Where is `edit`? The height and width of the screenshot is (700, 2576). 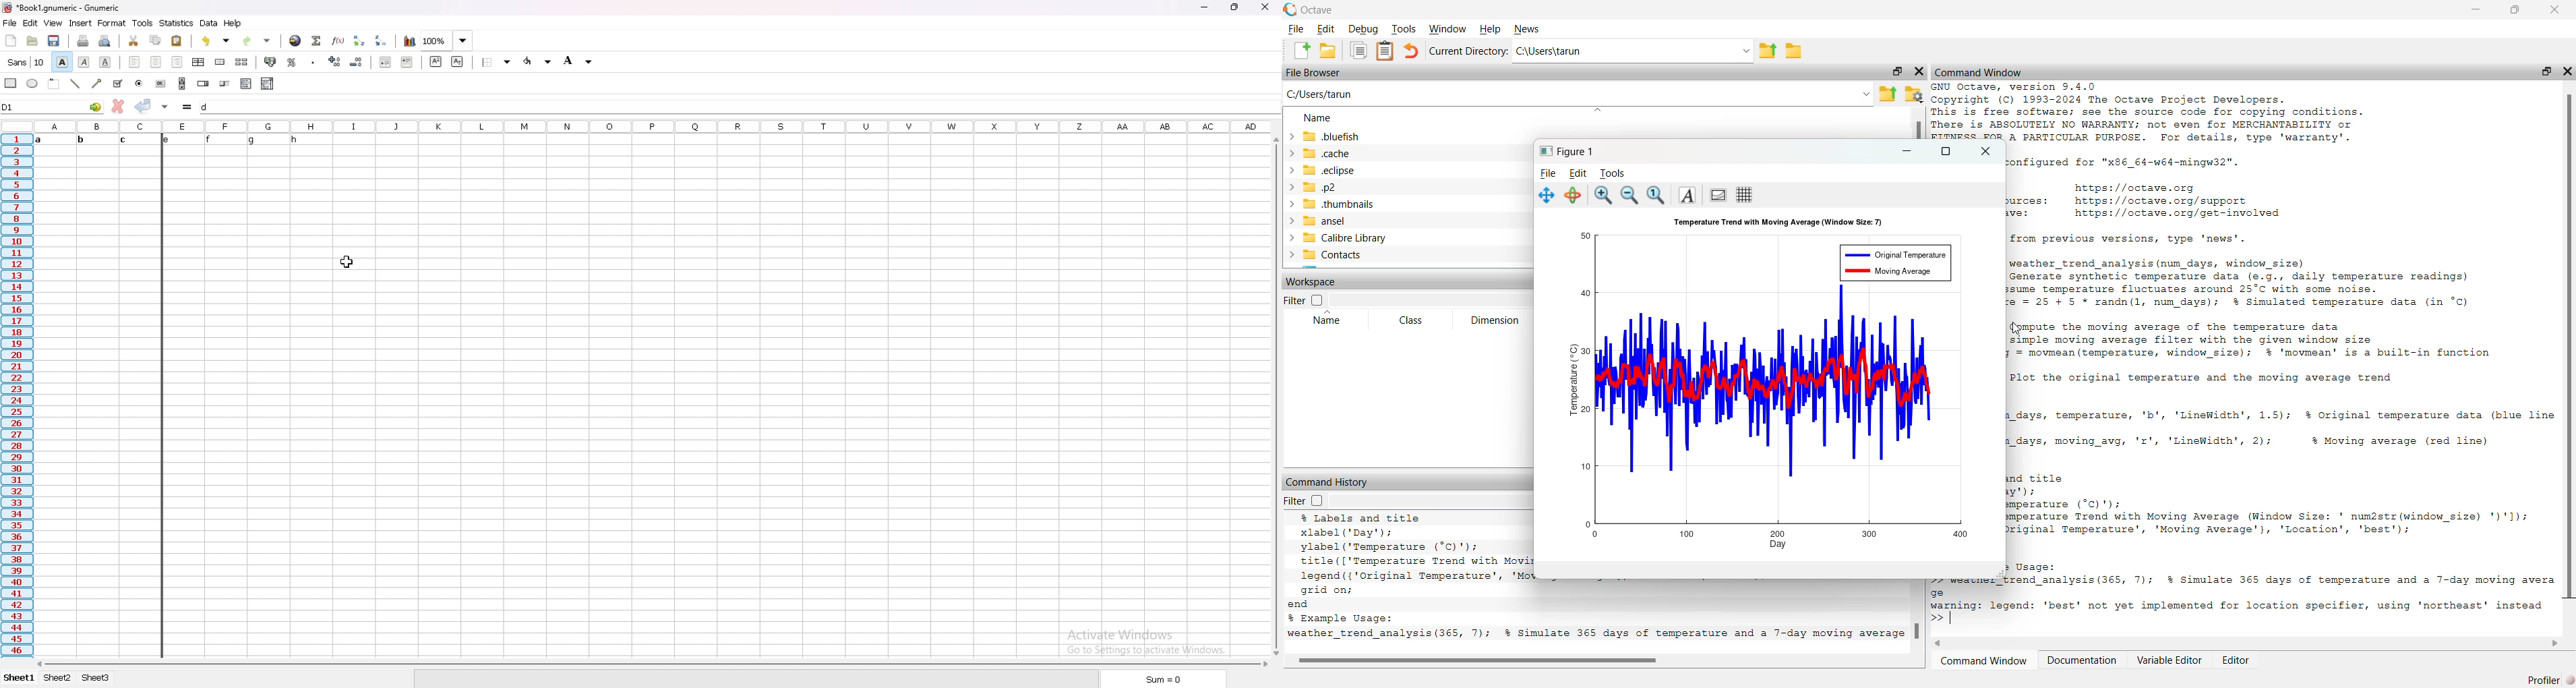 edit is located at coordinates (30, 23).